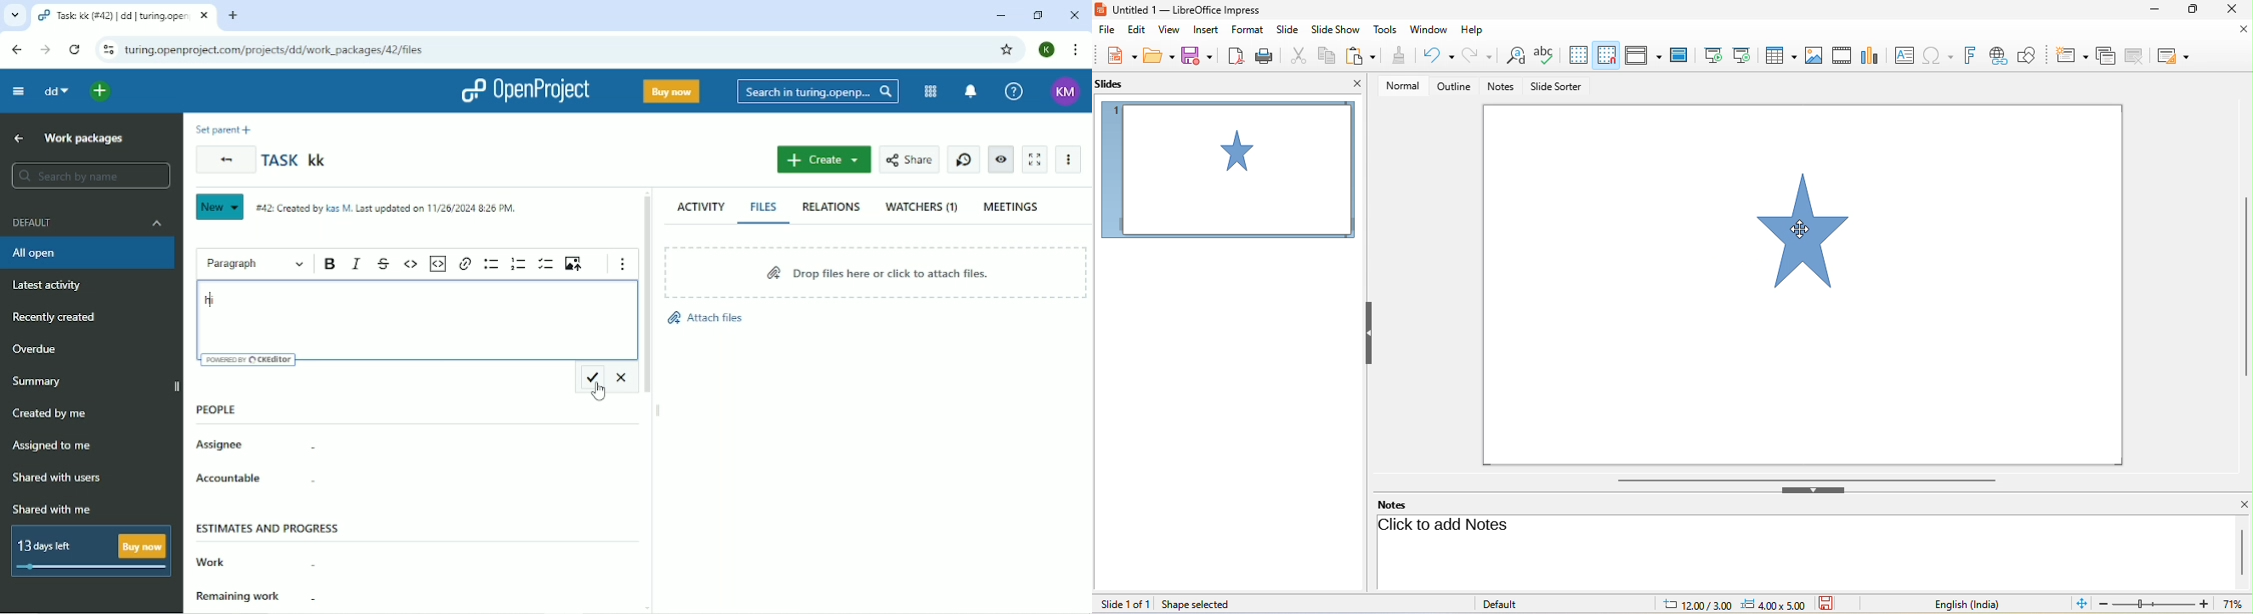 The height and width of the screenshot is (616, 2268). What do you see at coordinates (910, 159) in the screenshot?
I see `Share` at bounding box center [910, 159].